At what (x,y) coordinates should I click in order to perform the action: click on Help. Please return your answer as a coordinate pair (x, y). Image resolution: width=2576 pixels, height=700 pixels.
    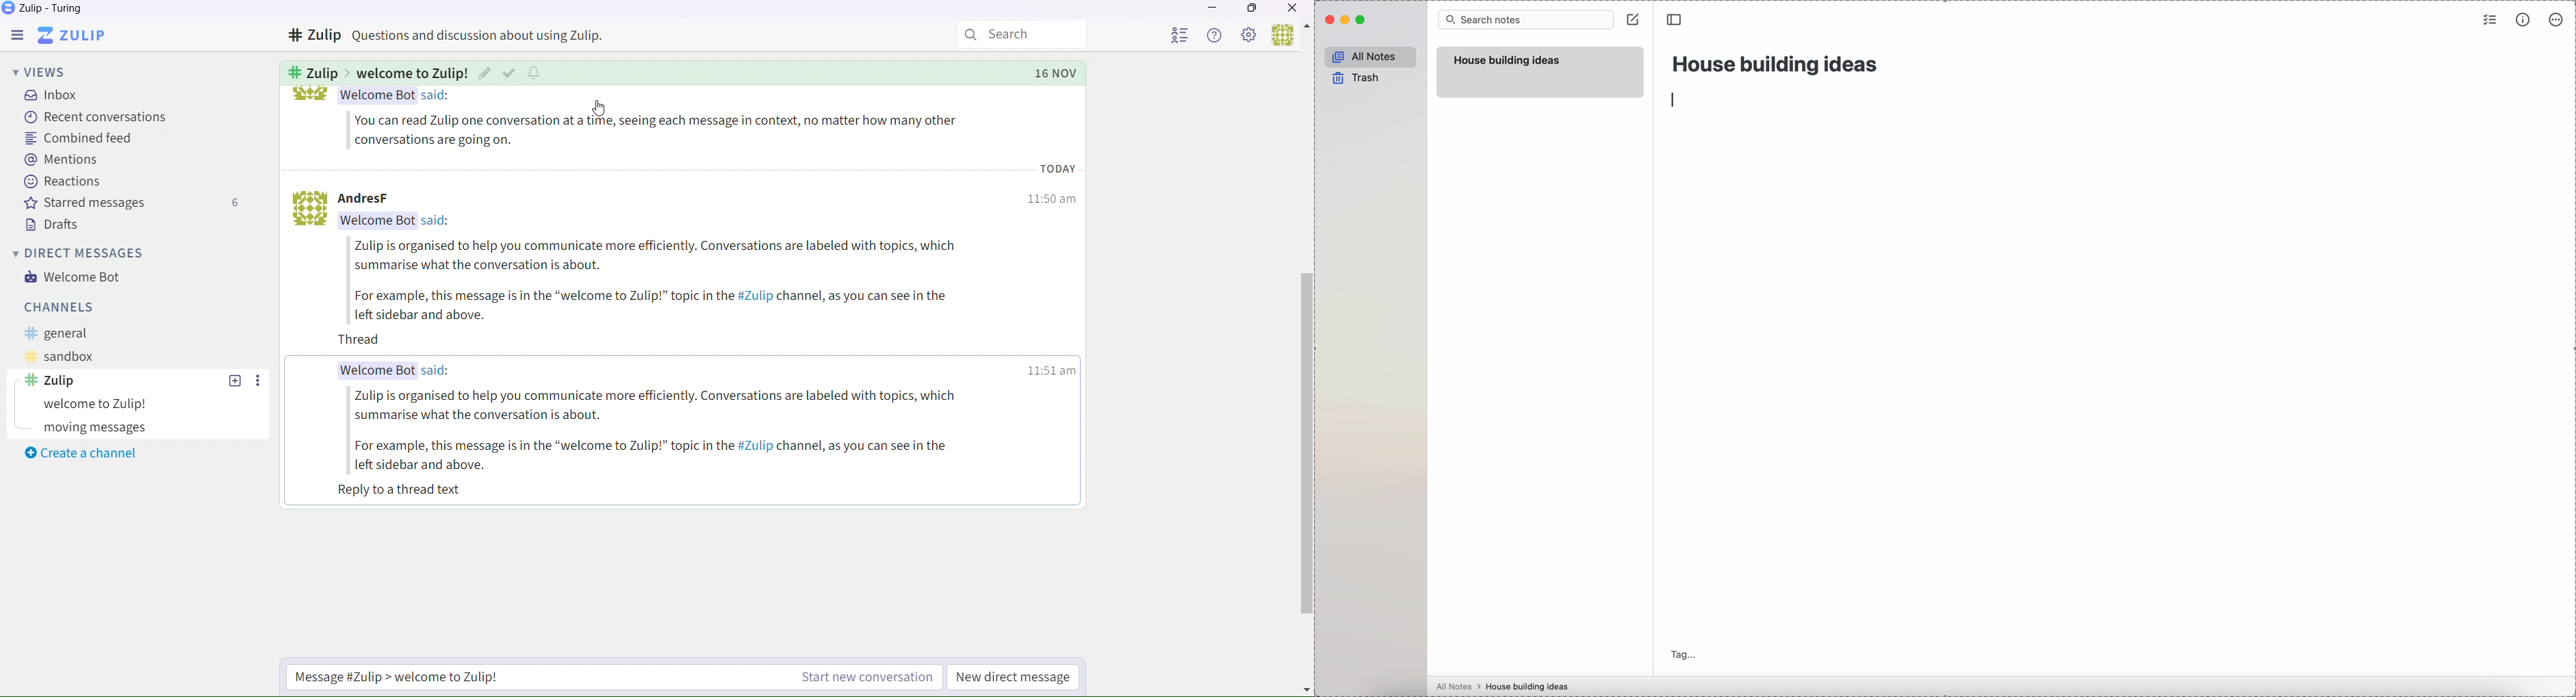
    Looking at the image, I should click on (1216, 36).